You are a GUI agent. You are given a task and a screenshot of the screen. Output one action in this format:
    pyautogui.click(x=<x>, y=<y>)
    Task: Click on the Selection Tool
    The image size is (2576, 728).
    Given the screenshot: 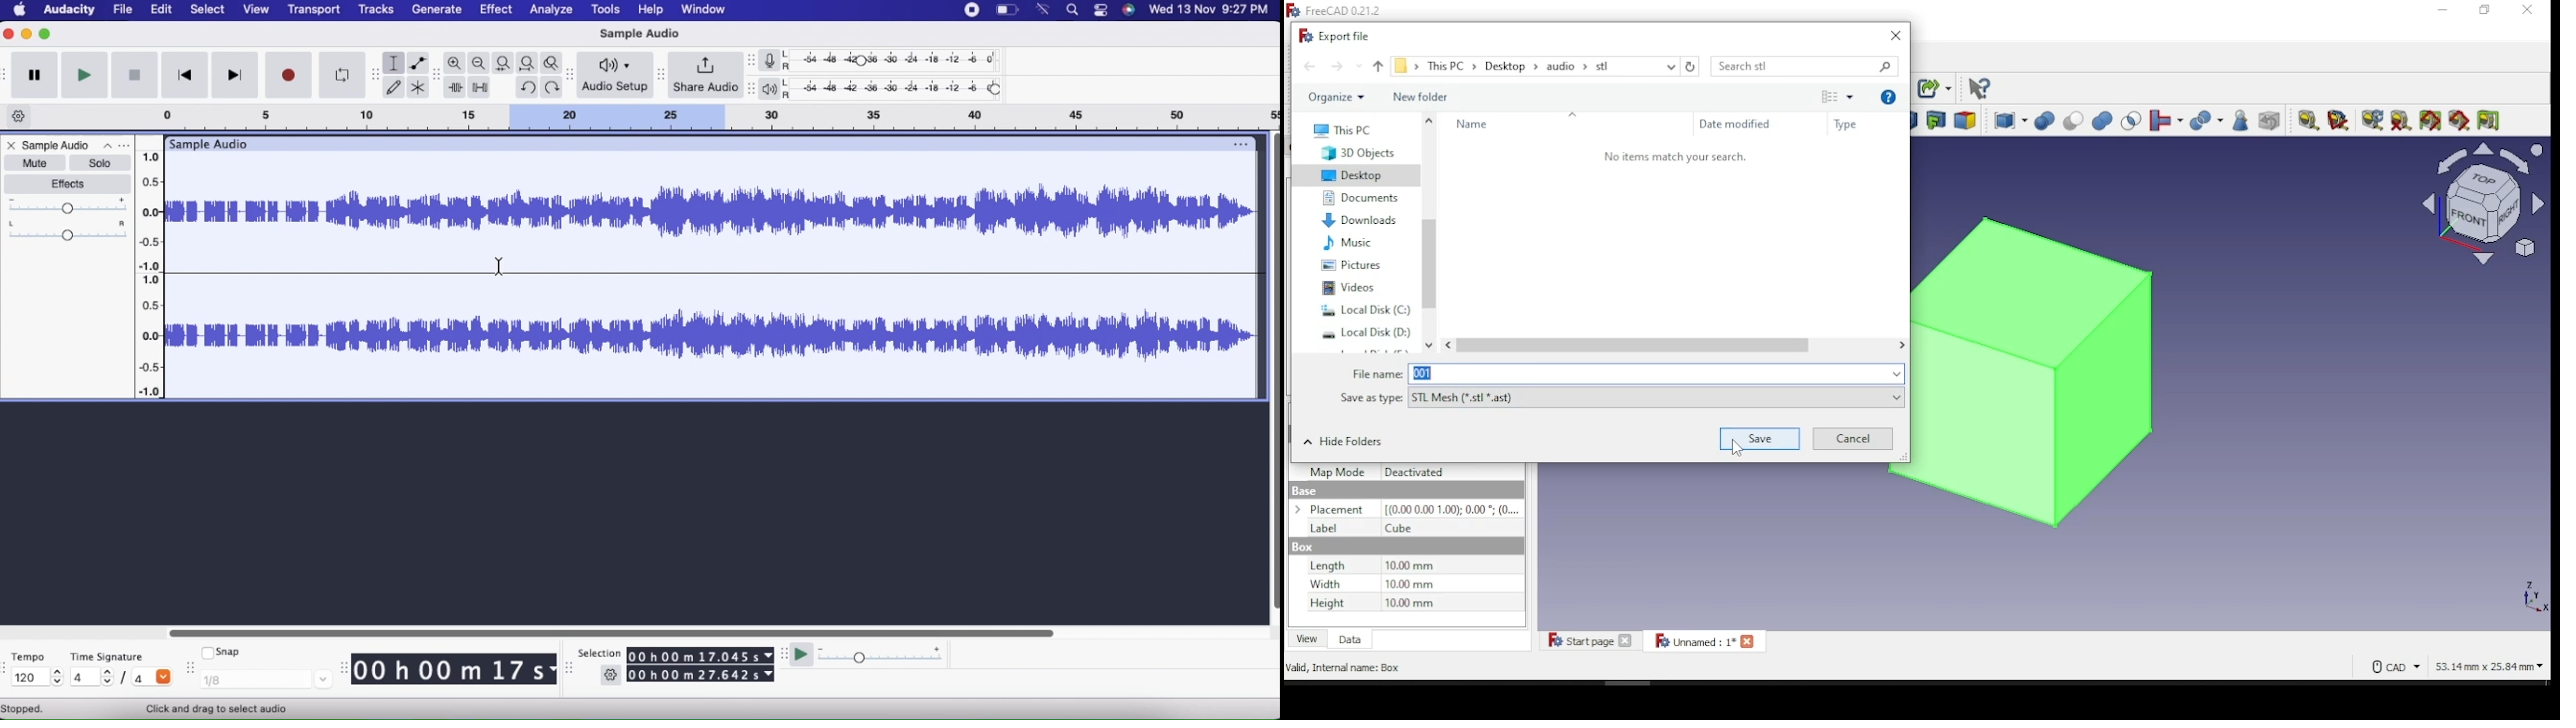 What is the action you would take?
    pyautogui.click(x=224, y=708)
    